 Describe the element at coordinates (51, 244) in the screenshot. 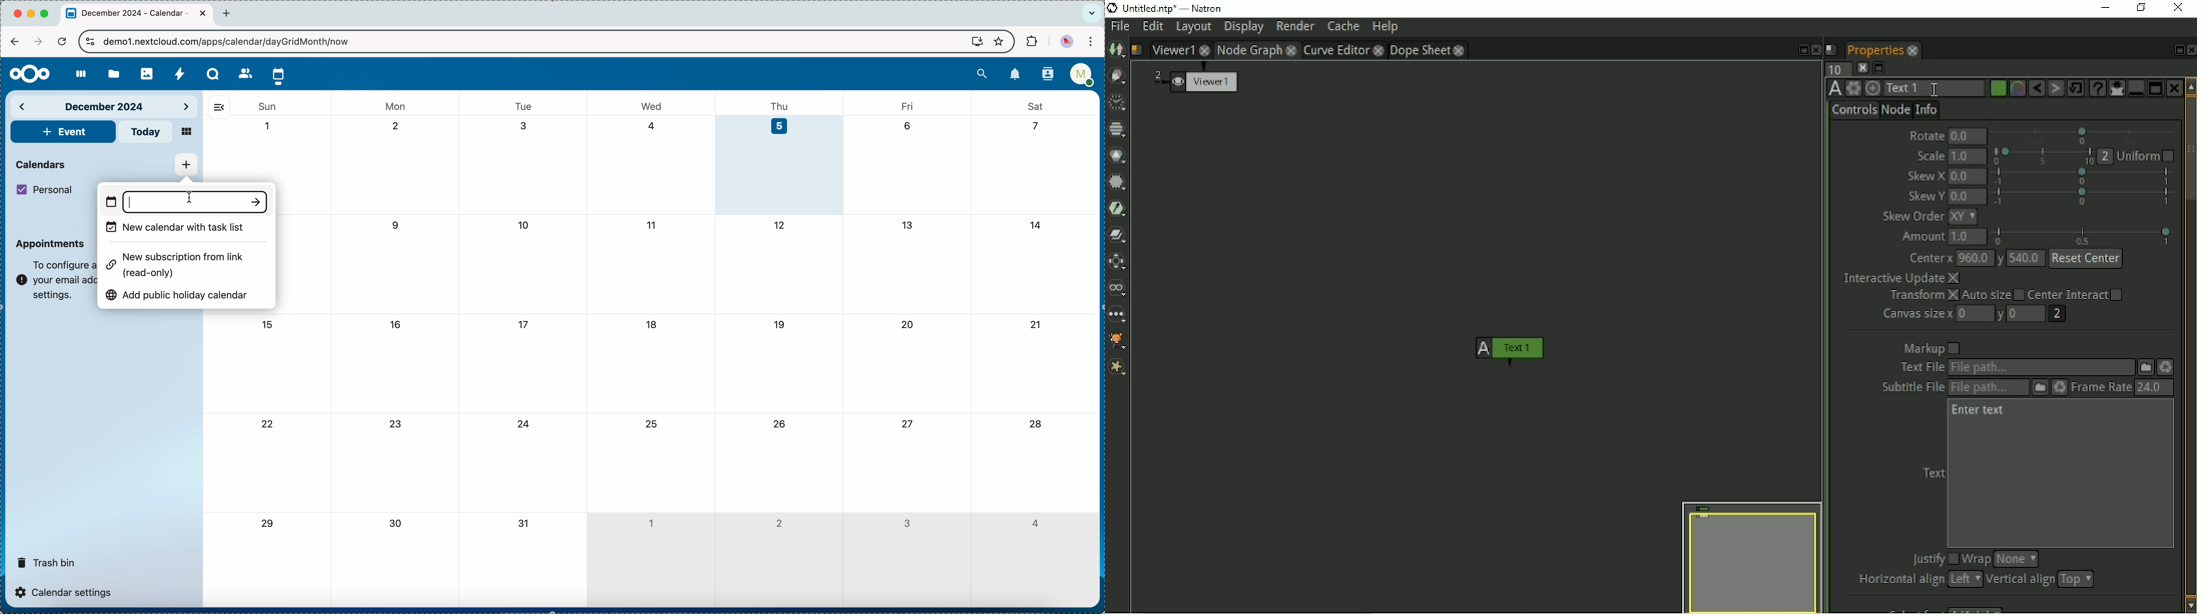

I see `appointments` at that location.